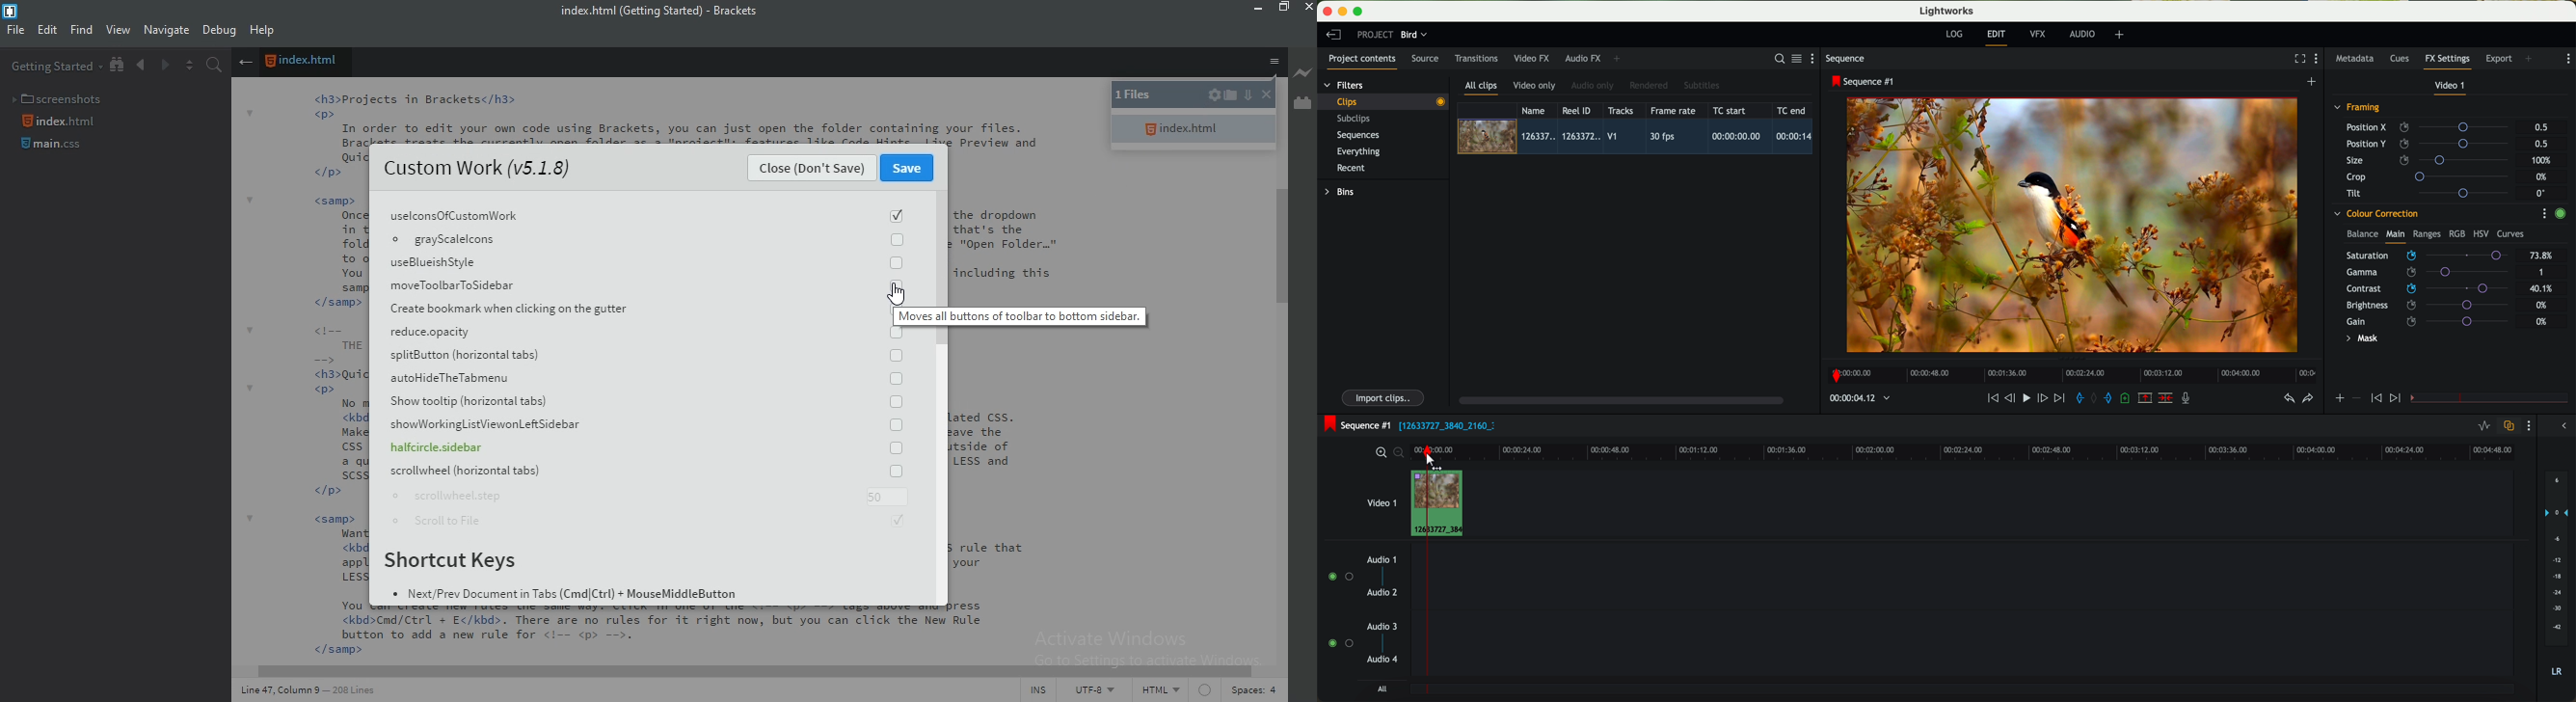 The image size is (2576, 728). What do you see at coordinates (939, 265) in the screenshot?
I see `scroll bar` at bounding box center [939, 265].